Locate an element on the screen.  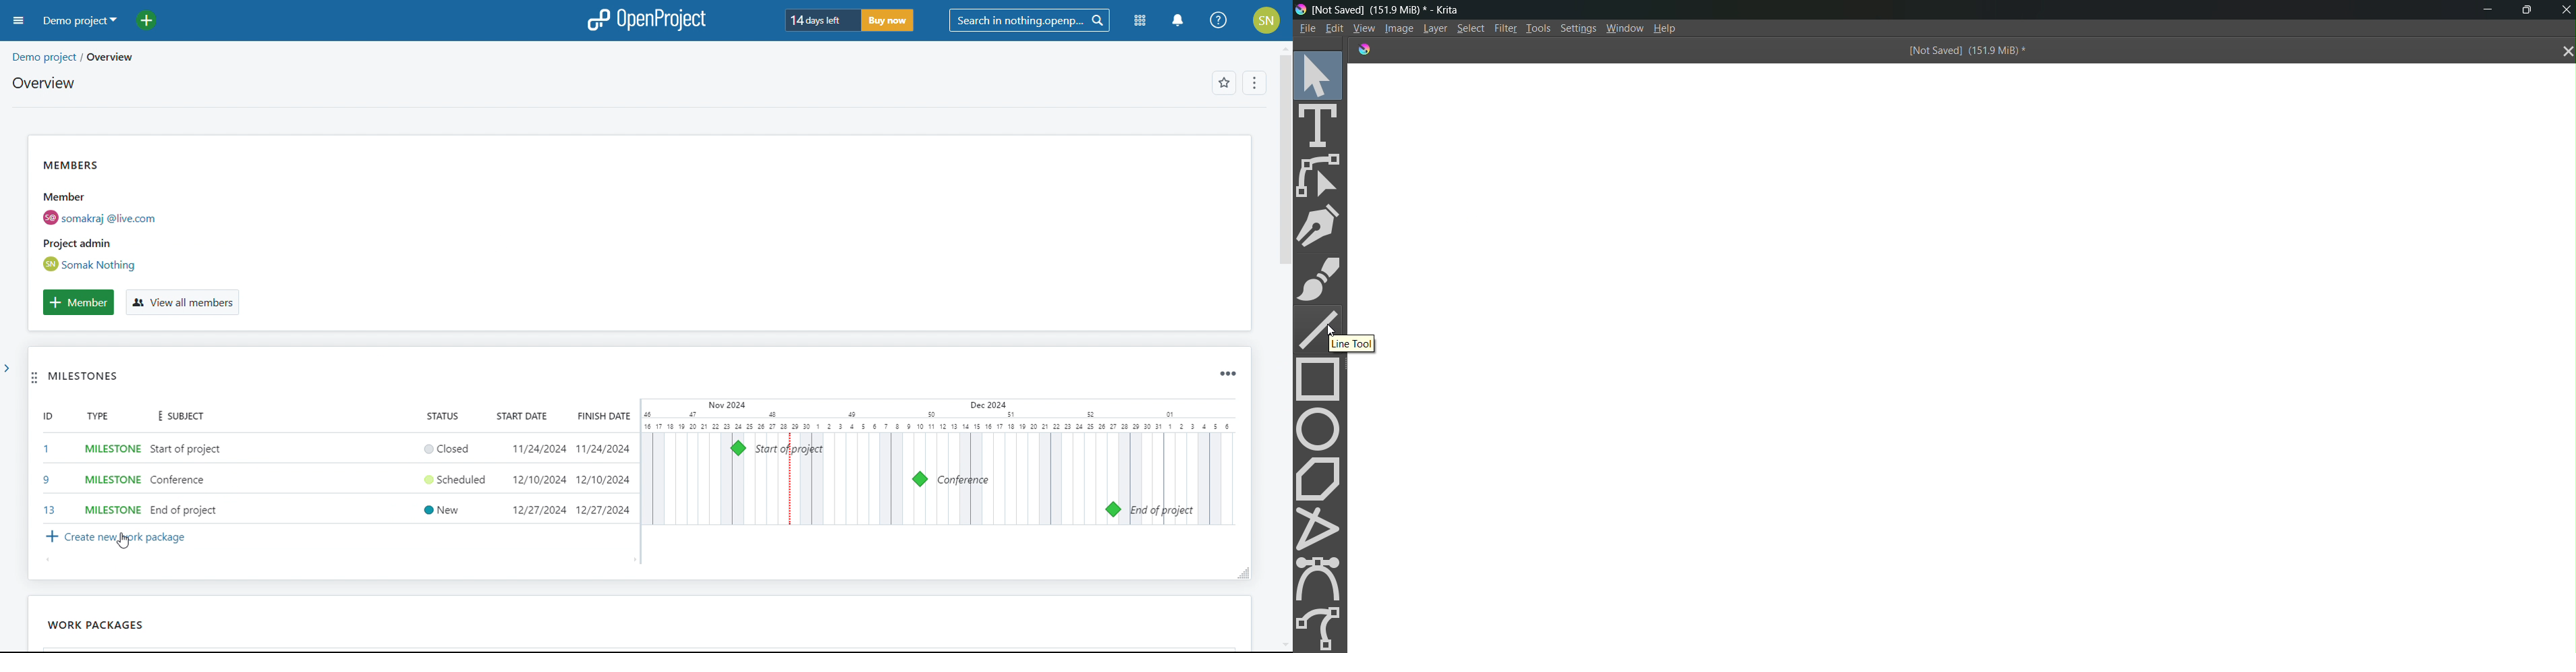
demo project is located at coordinates (78, 20).